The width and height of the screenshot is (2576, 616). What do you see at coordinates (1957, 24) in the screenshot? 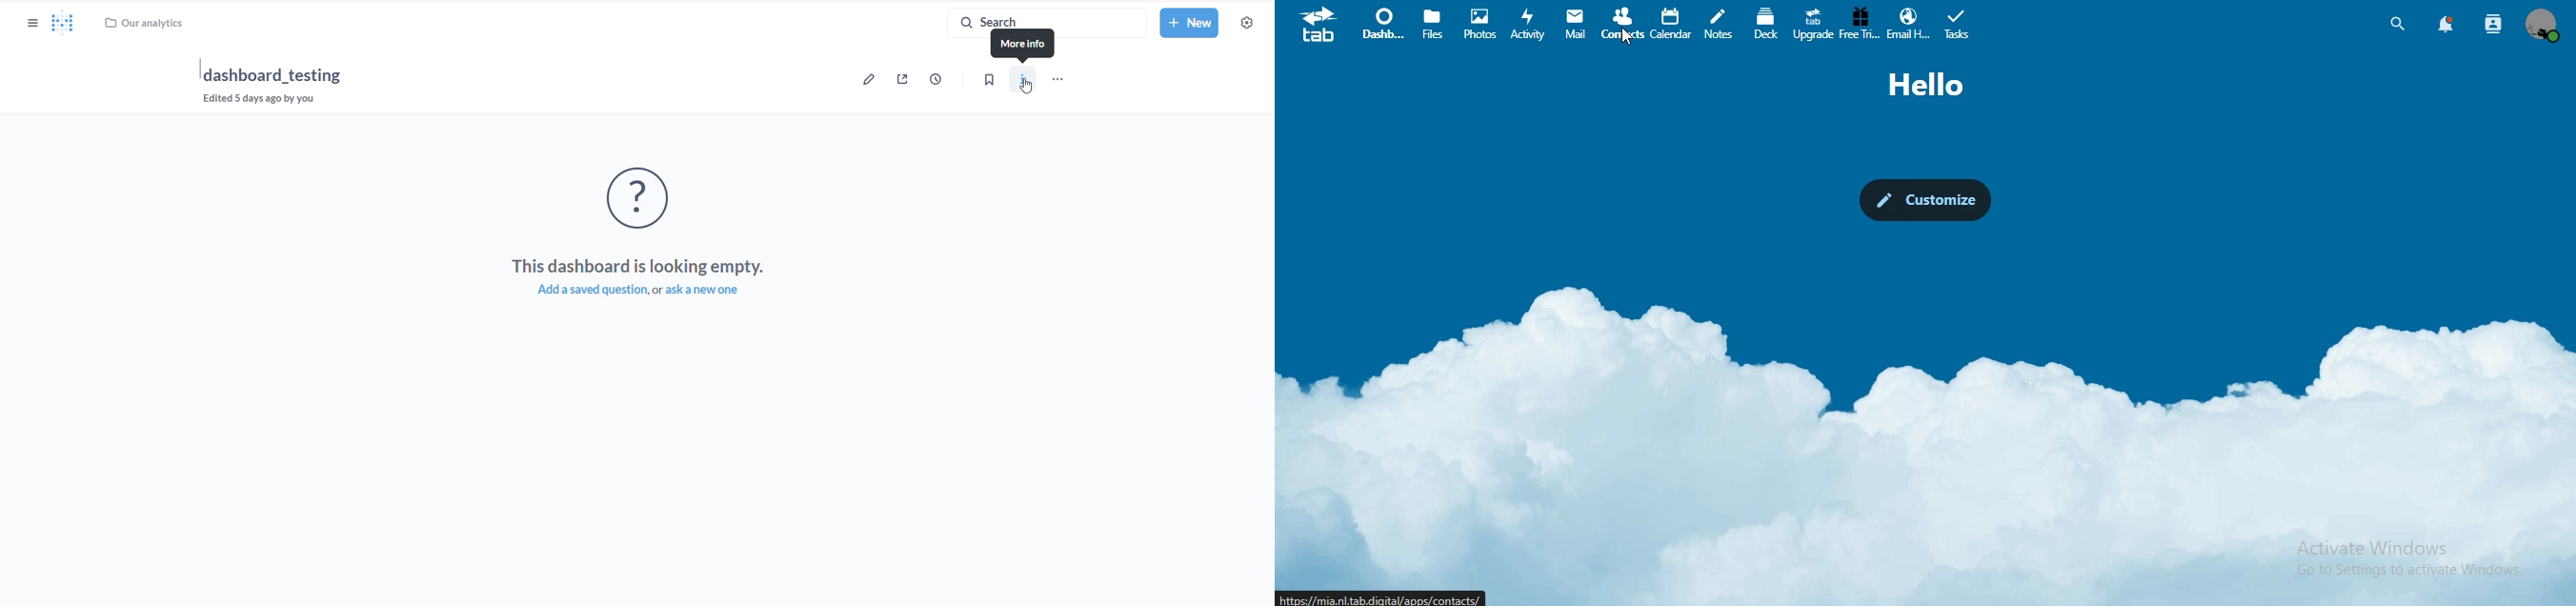
I see `tasks` at bounding box center [1957, 24].